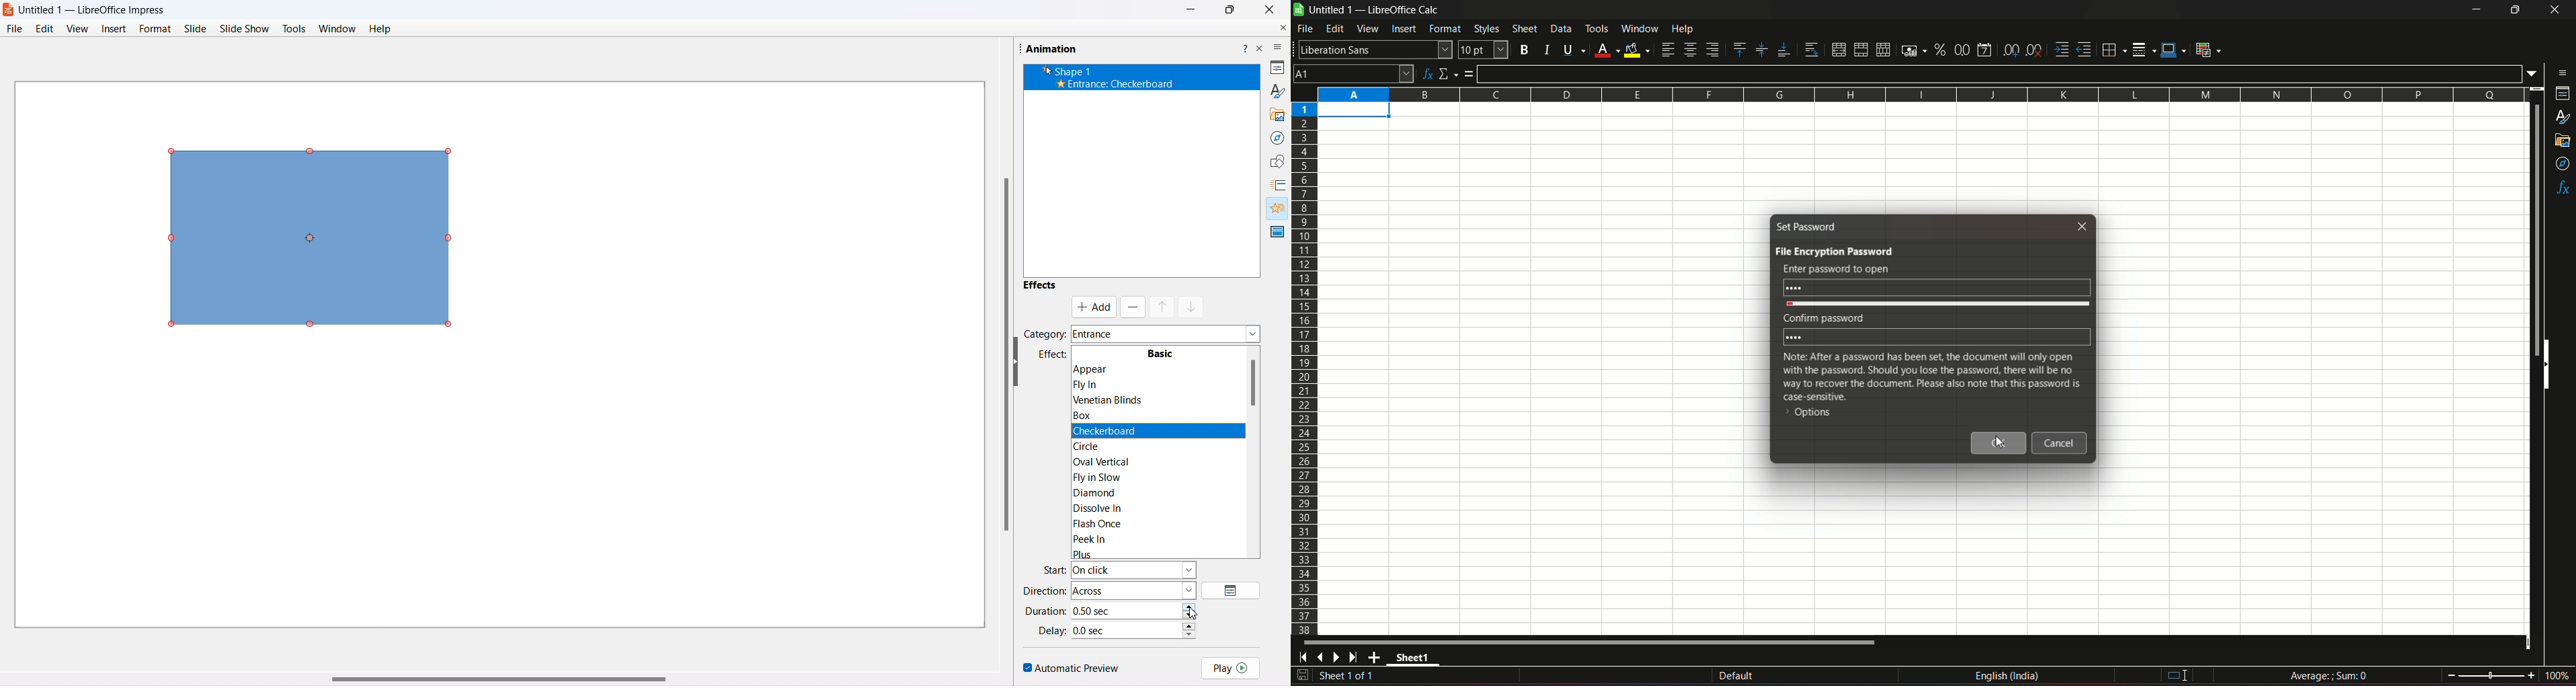 This screenshot has width=2576, height=700. Describe the element at coordinates (2556, 676) in the screenshot. I see `zoom factor` at that location.